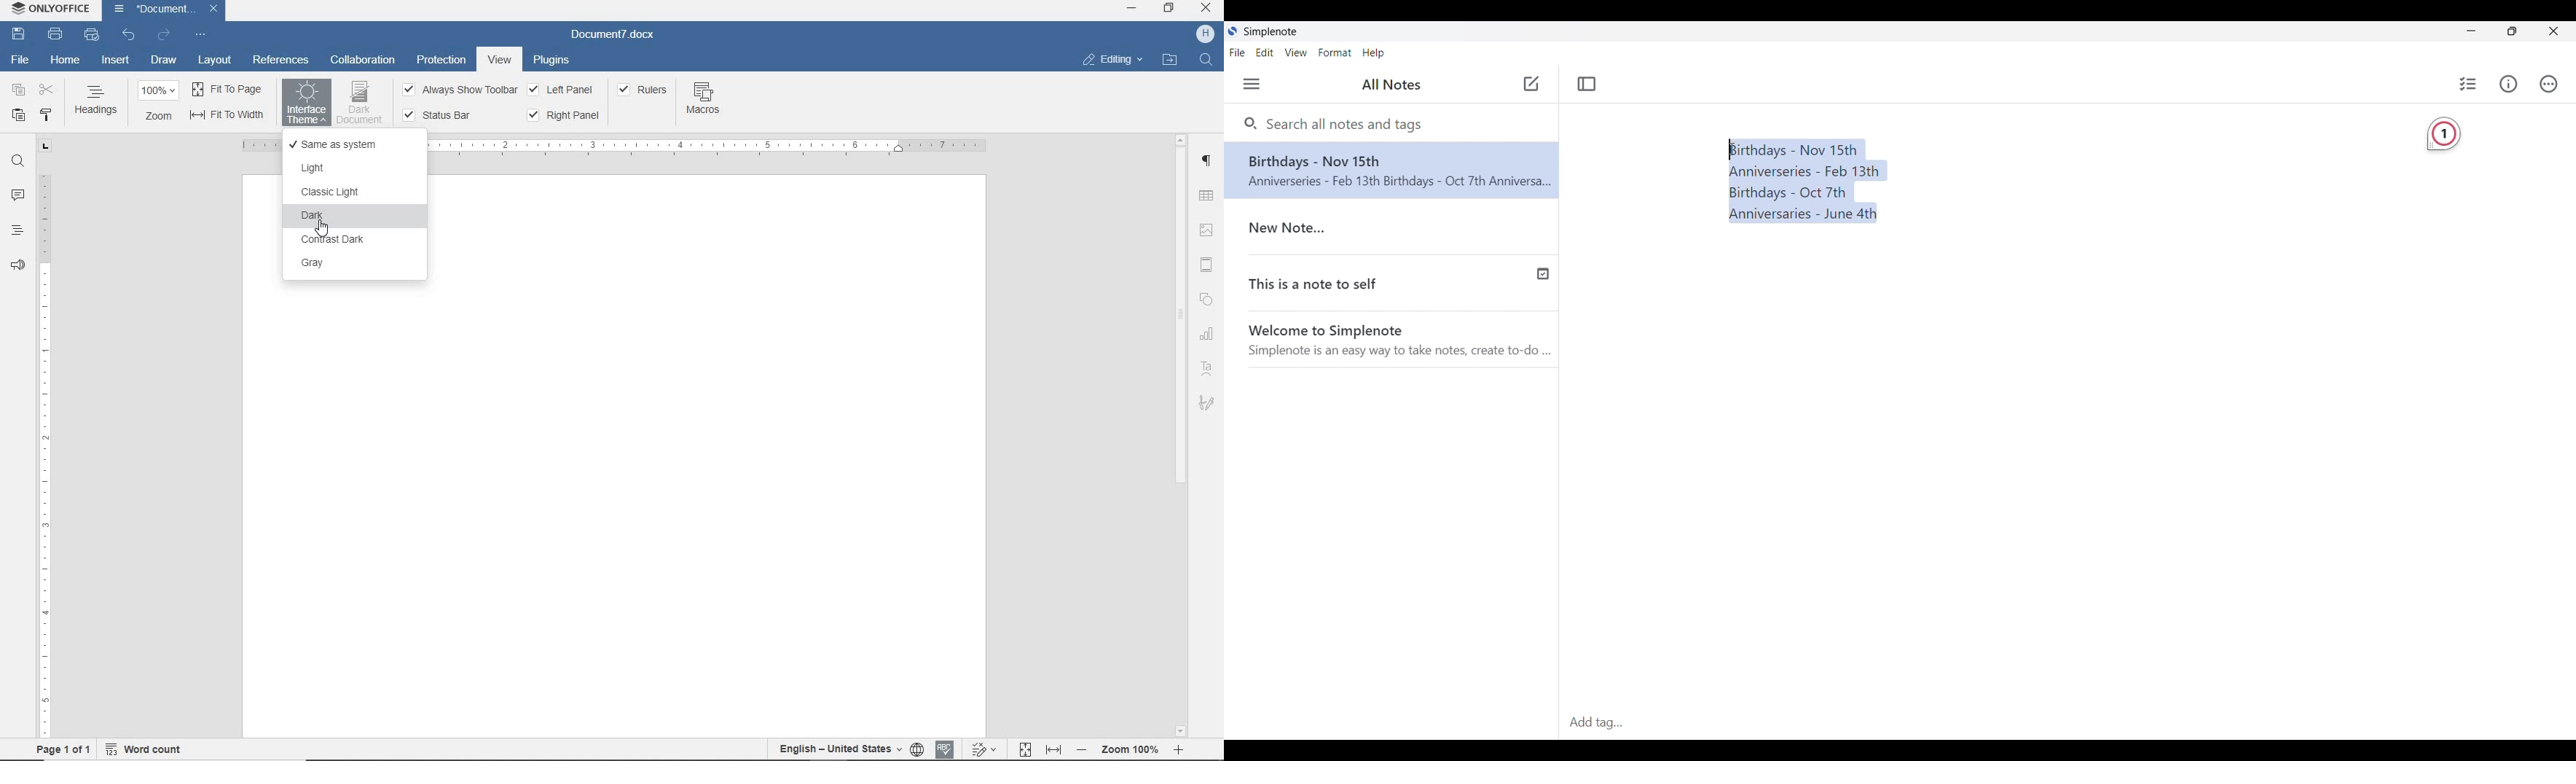 This screenshot has height=784, width=2576. I want to click on Simplenote logo and name, so click(1268, 31).